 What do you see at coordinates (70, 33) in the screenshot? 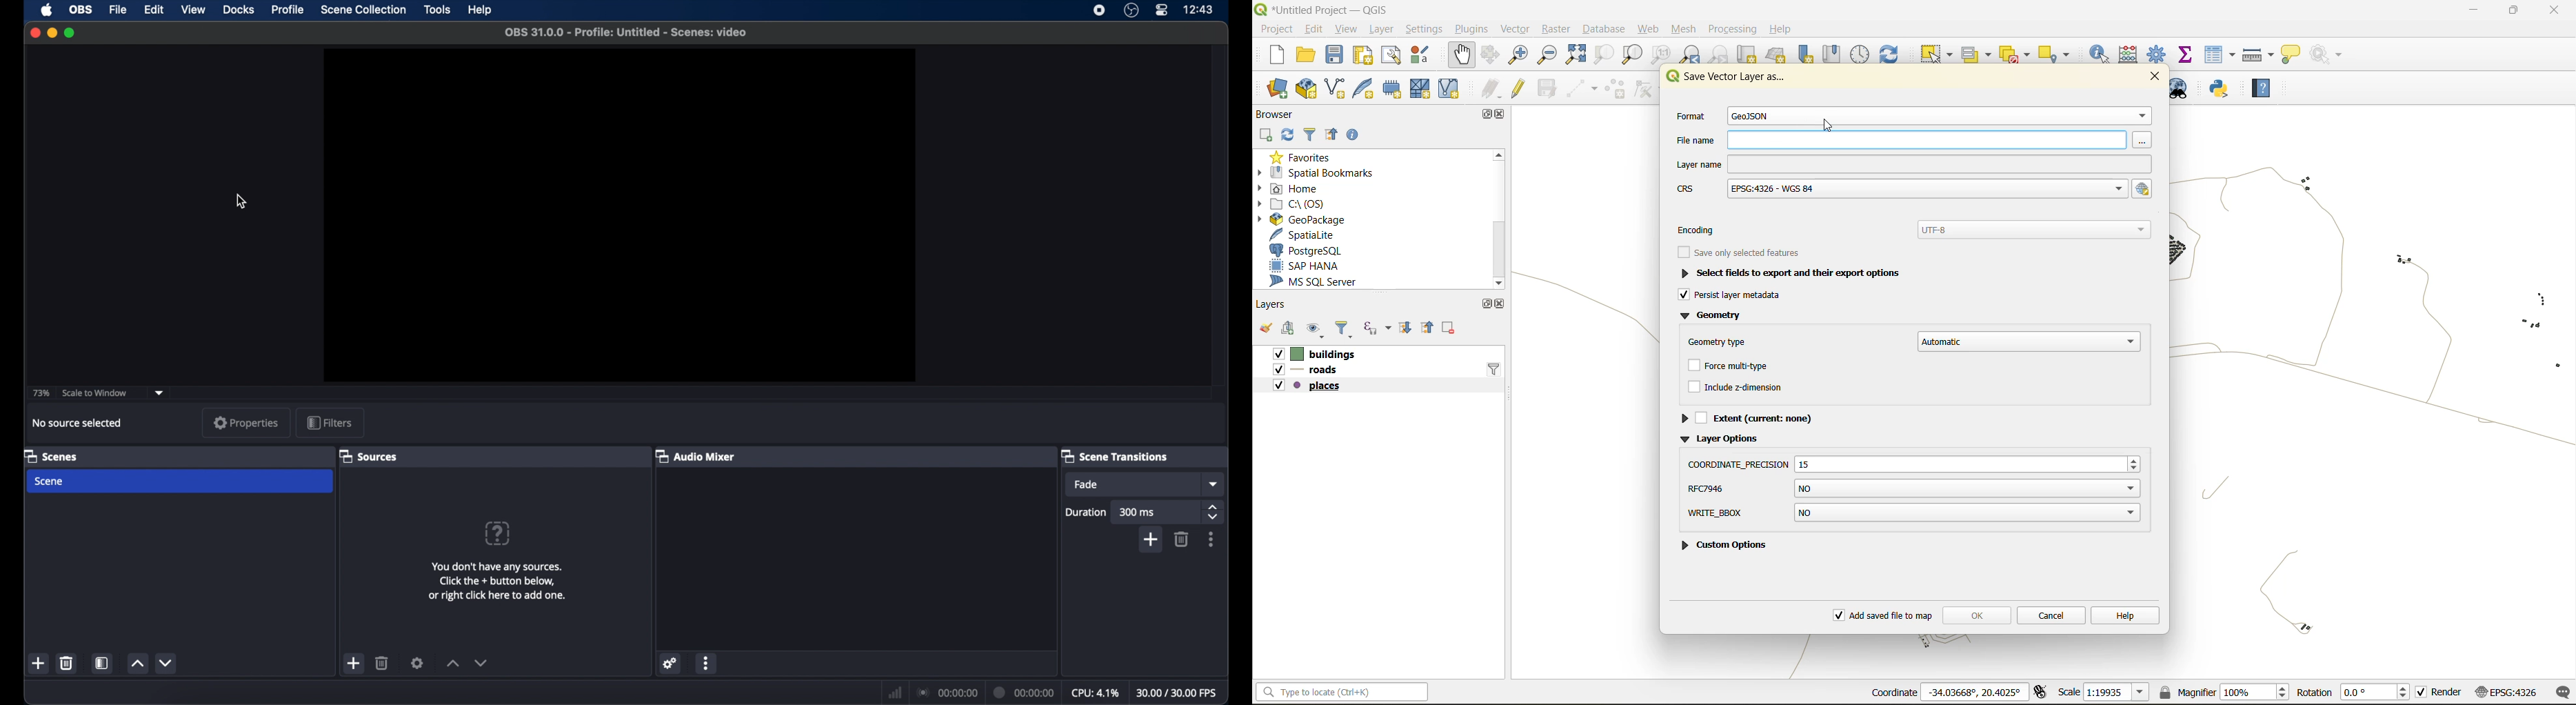
I see `maximize` at bounding box center [70, 33].